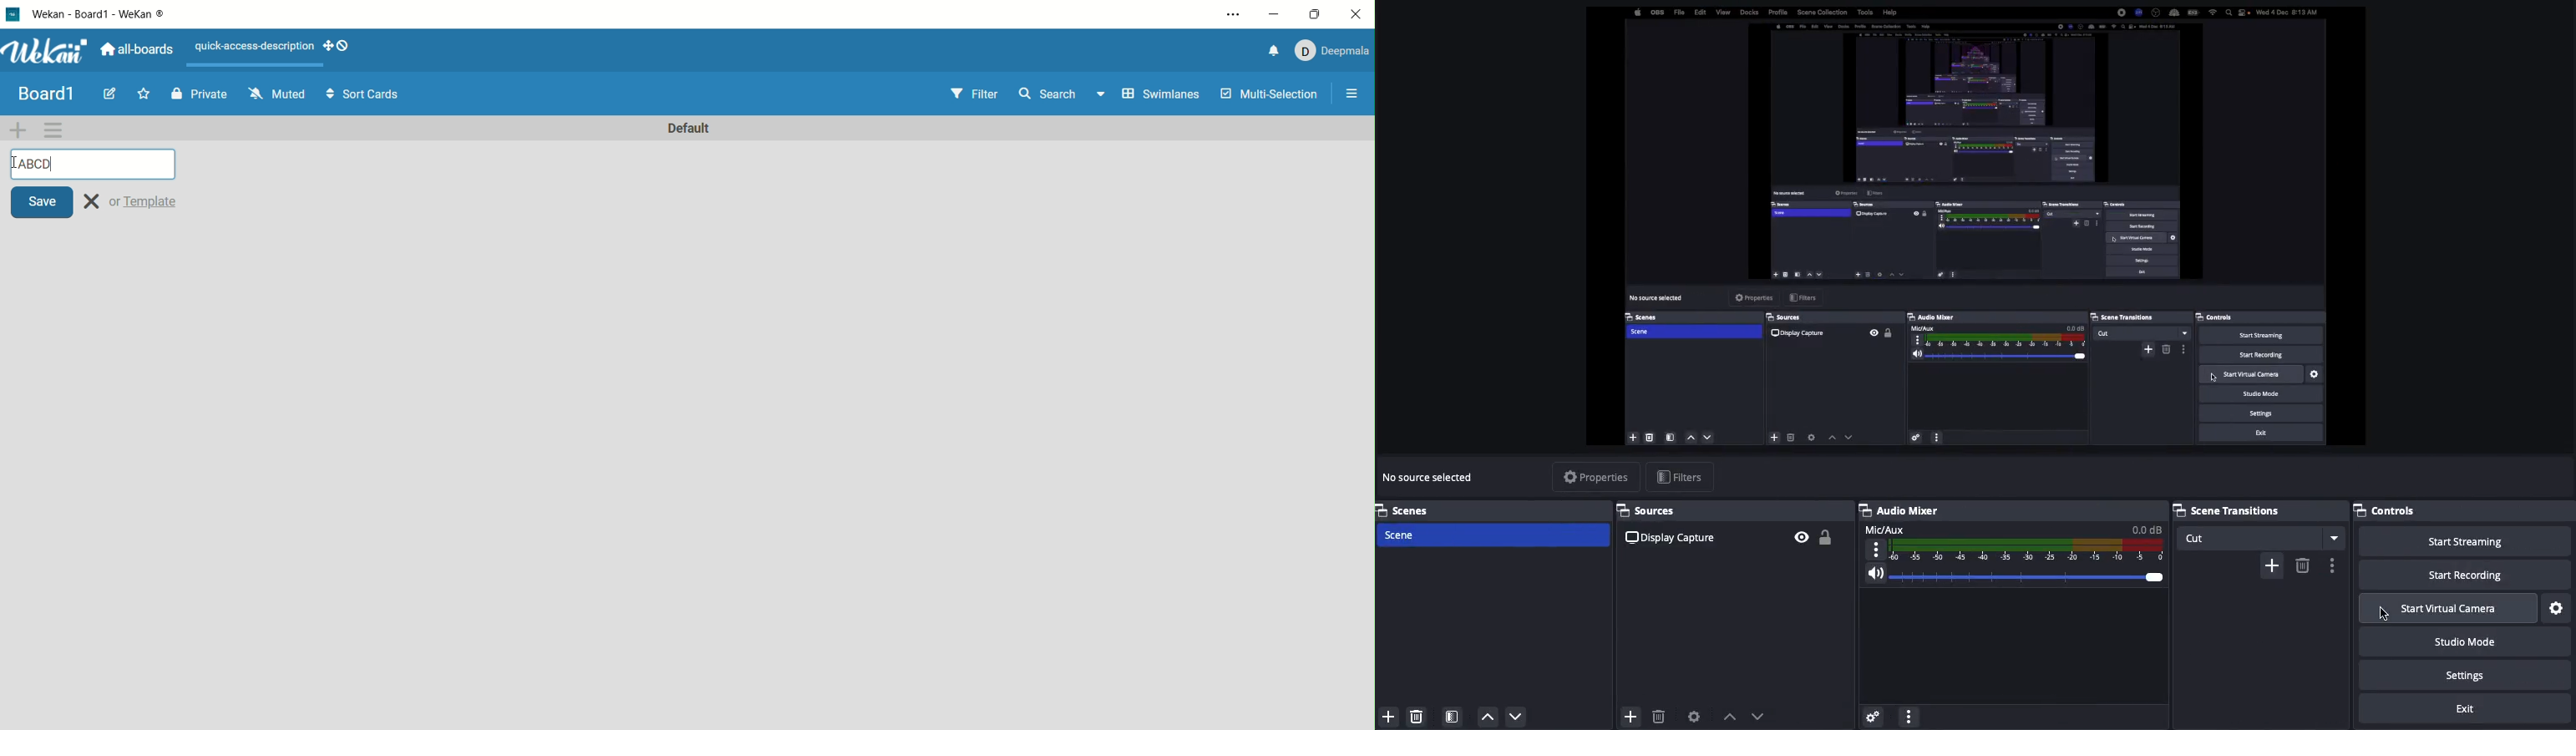 The height and width of the screenshot is (756, 2576). What do you see at coordinates (1453, 717) in the screenshot?
I see `Scene filter` at bounding box center [1453, 717].